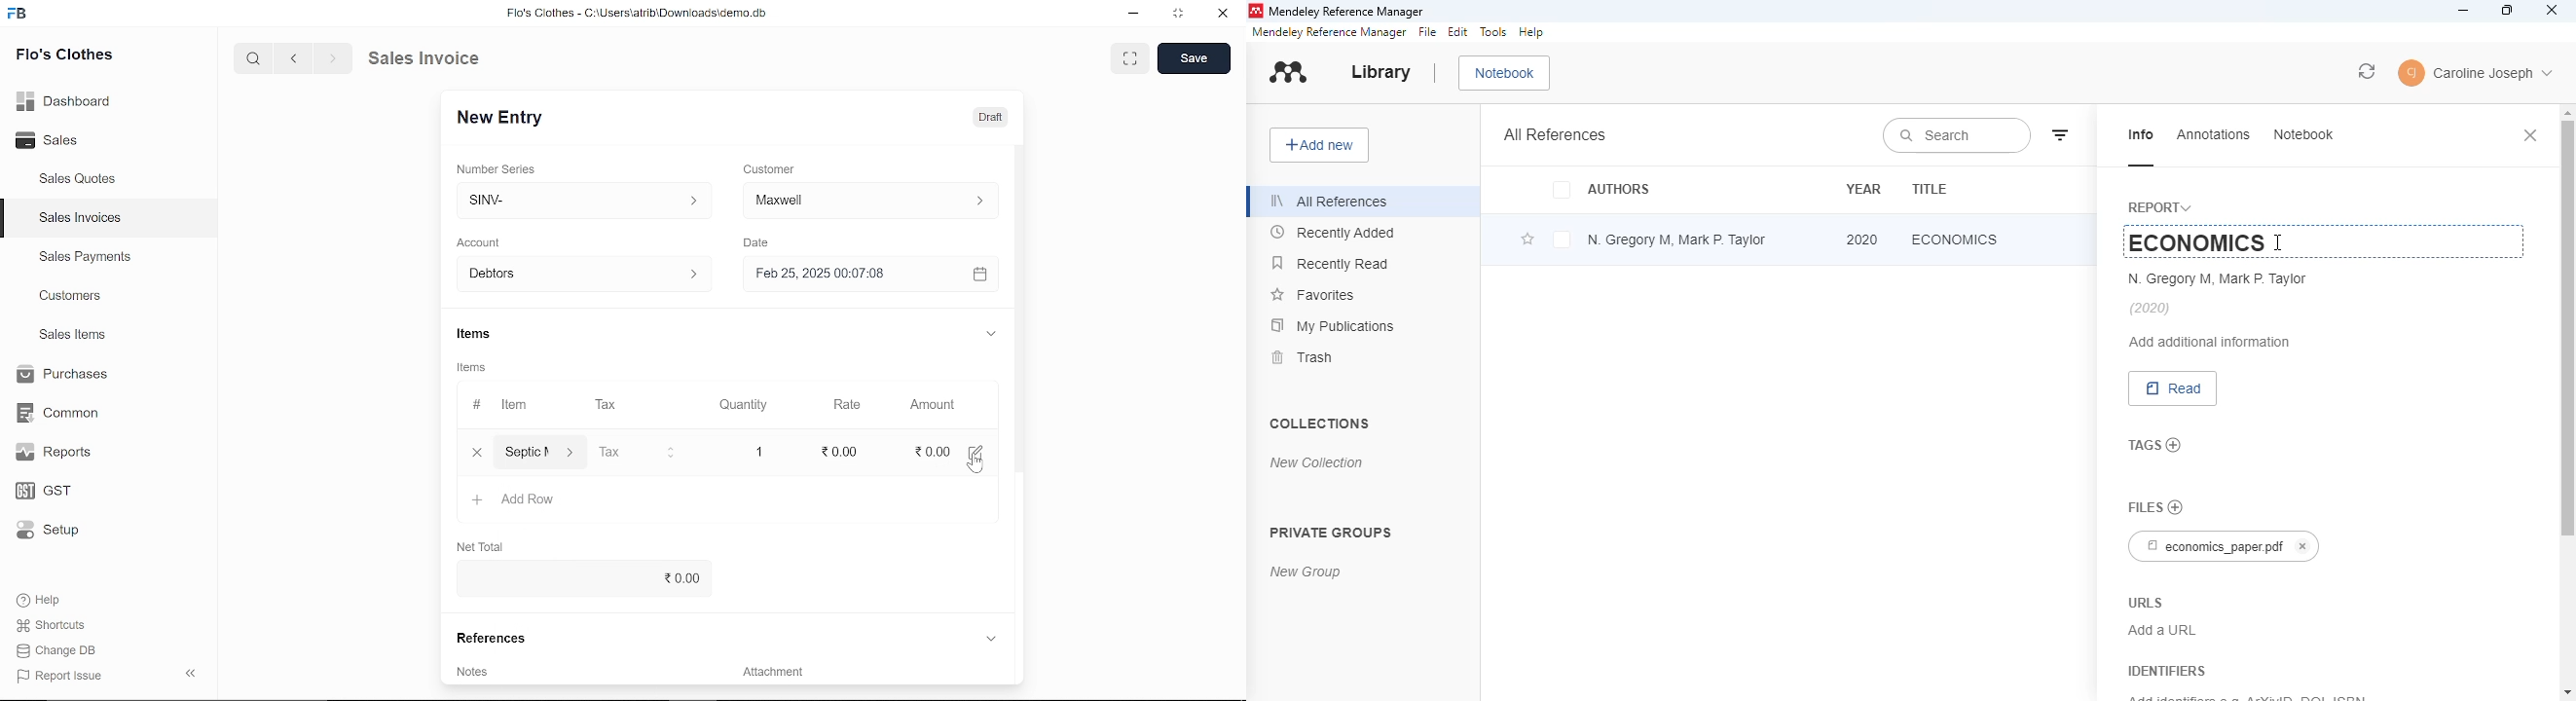 This screenshot has width=2576, height=728. Describe the element at coordinates (2061, 134) in the screenshot. I see `filter by` at that location.